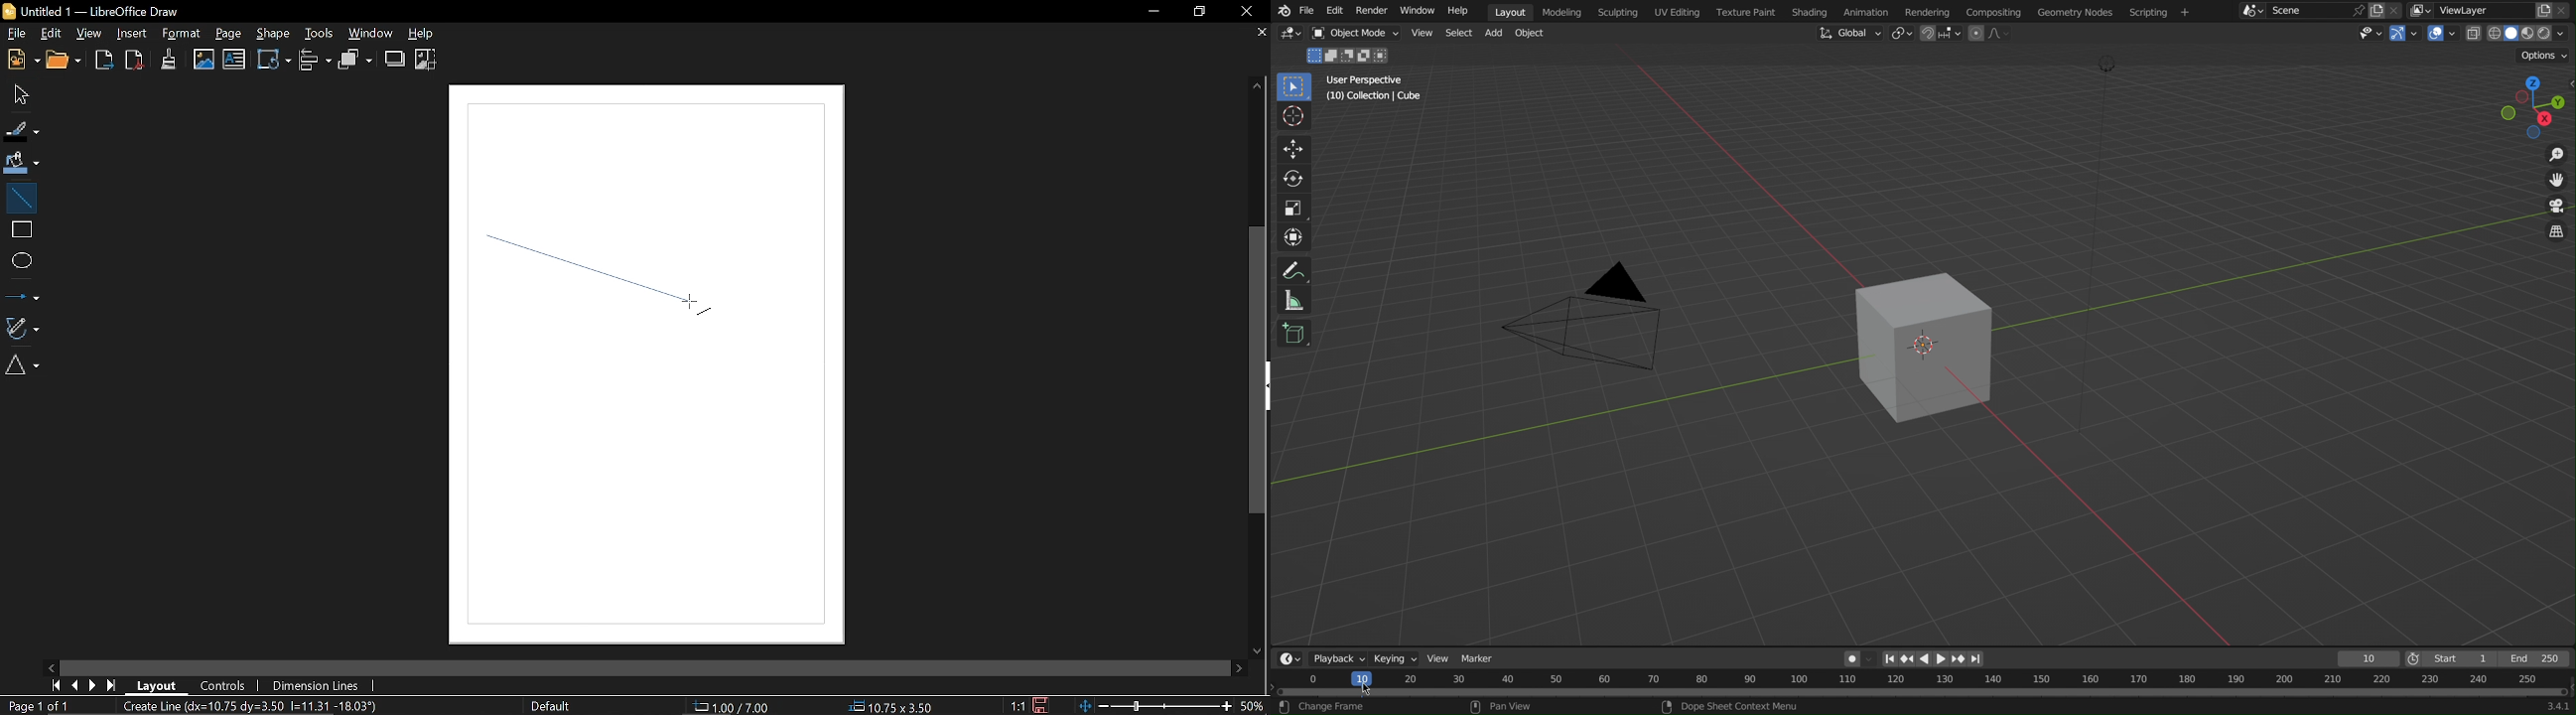 The height and width of the screenshot is (728, 2576). What do you see at coordinates (1263, 87) in the screenshot?
I see `Move up` at bounding box center [1263, 87].